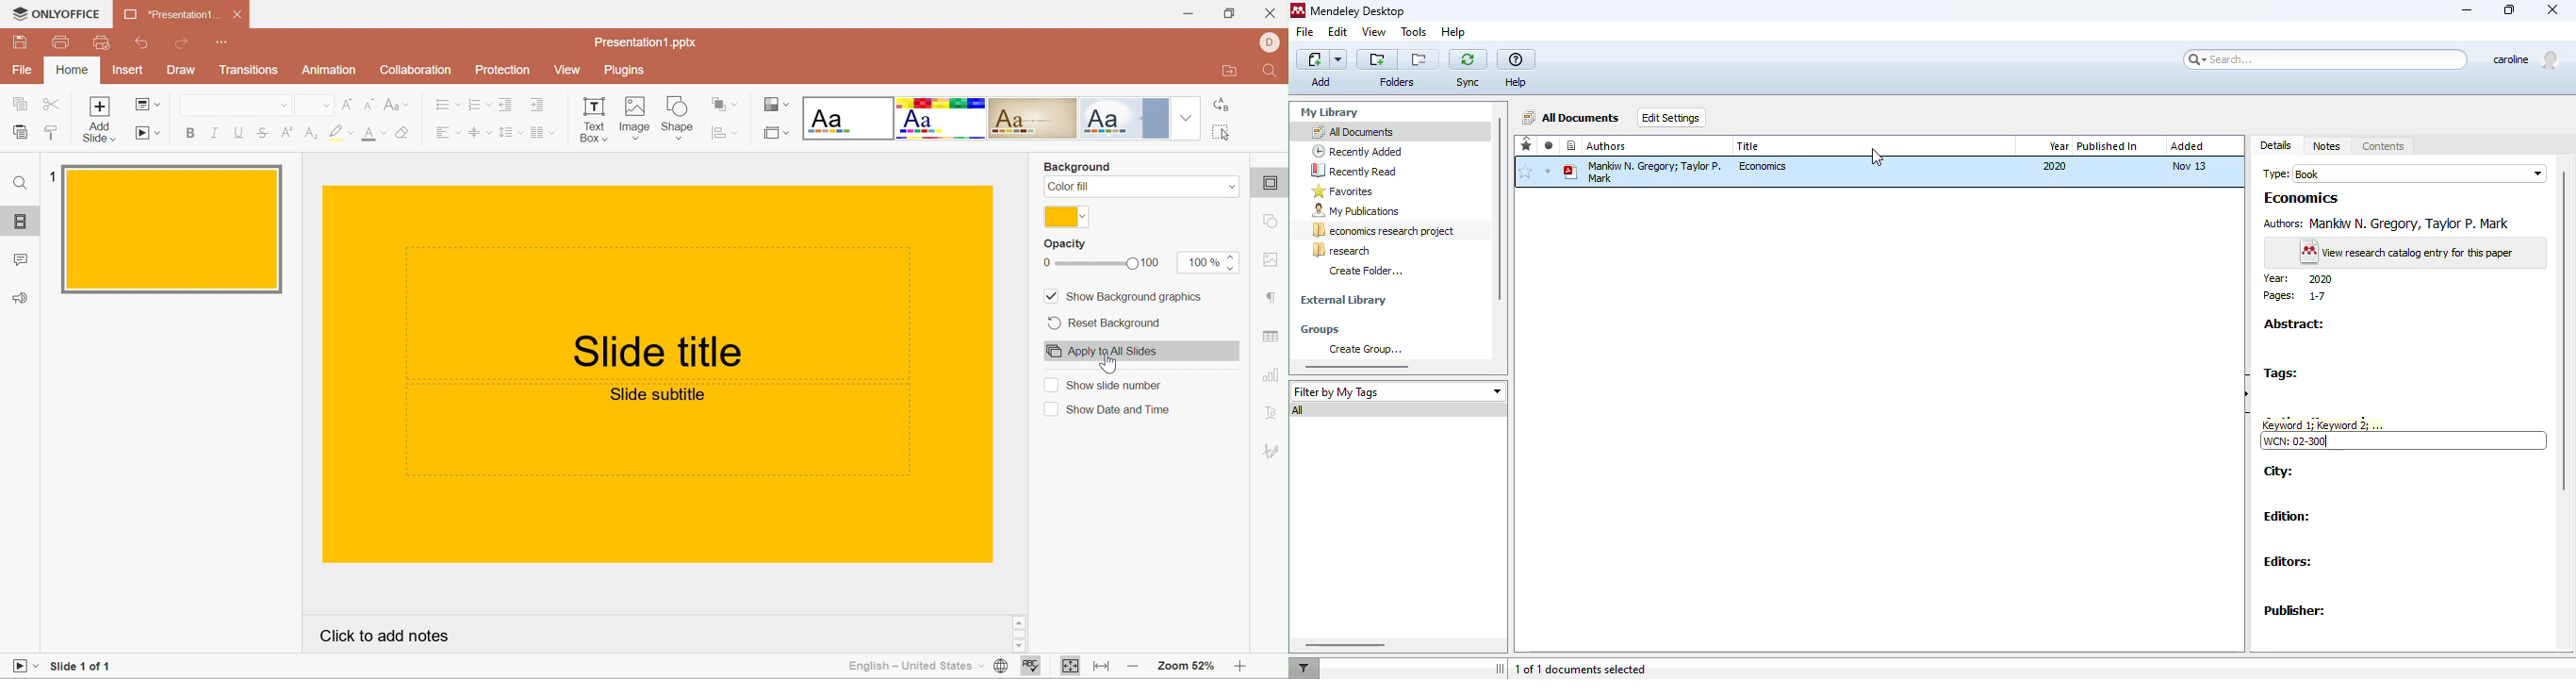 The image size is (2576, 700). What do you see at coordinates (2295, 612) in the screenshot?
I see `publisher:` at bounding box center [2295, 612].